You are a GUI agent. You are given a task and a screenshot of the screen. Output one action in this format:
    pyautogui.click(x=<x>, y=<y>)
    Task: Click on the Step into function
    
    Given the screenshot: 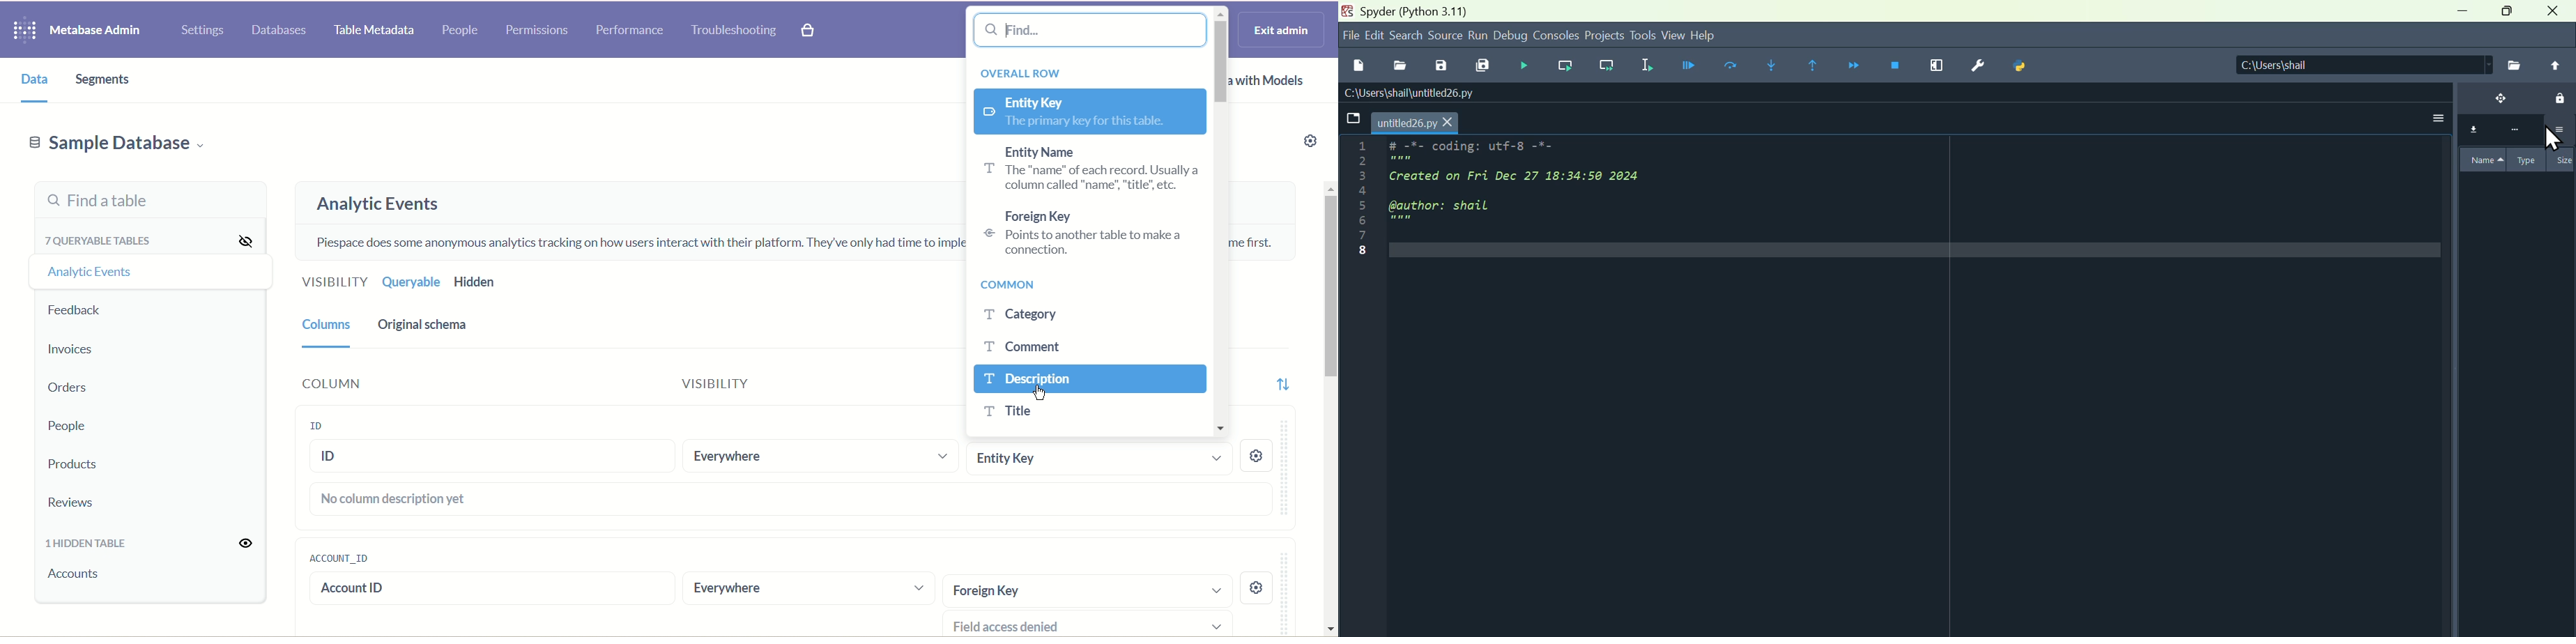 What is the action you would take?
    pyautogui.click(x=1771, y=65)
    